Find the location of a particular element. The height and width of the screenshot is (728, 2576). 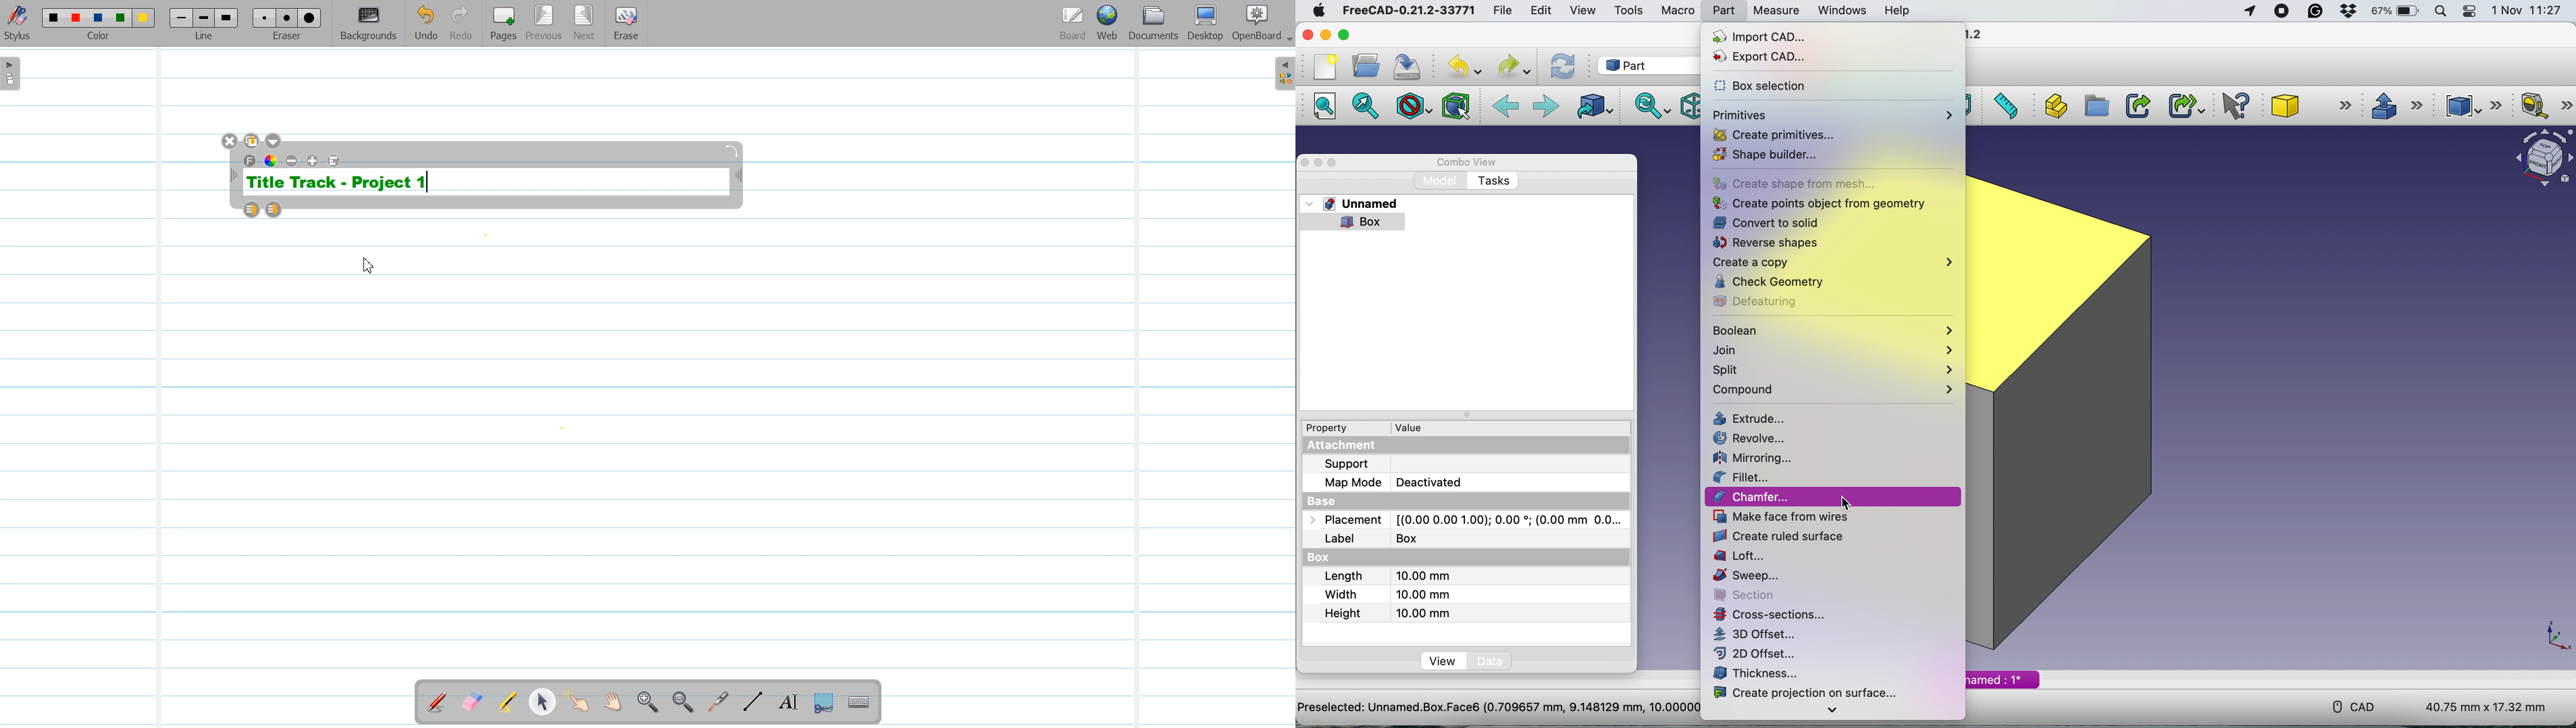

export cad is located at coordinates (1767, 56).